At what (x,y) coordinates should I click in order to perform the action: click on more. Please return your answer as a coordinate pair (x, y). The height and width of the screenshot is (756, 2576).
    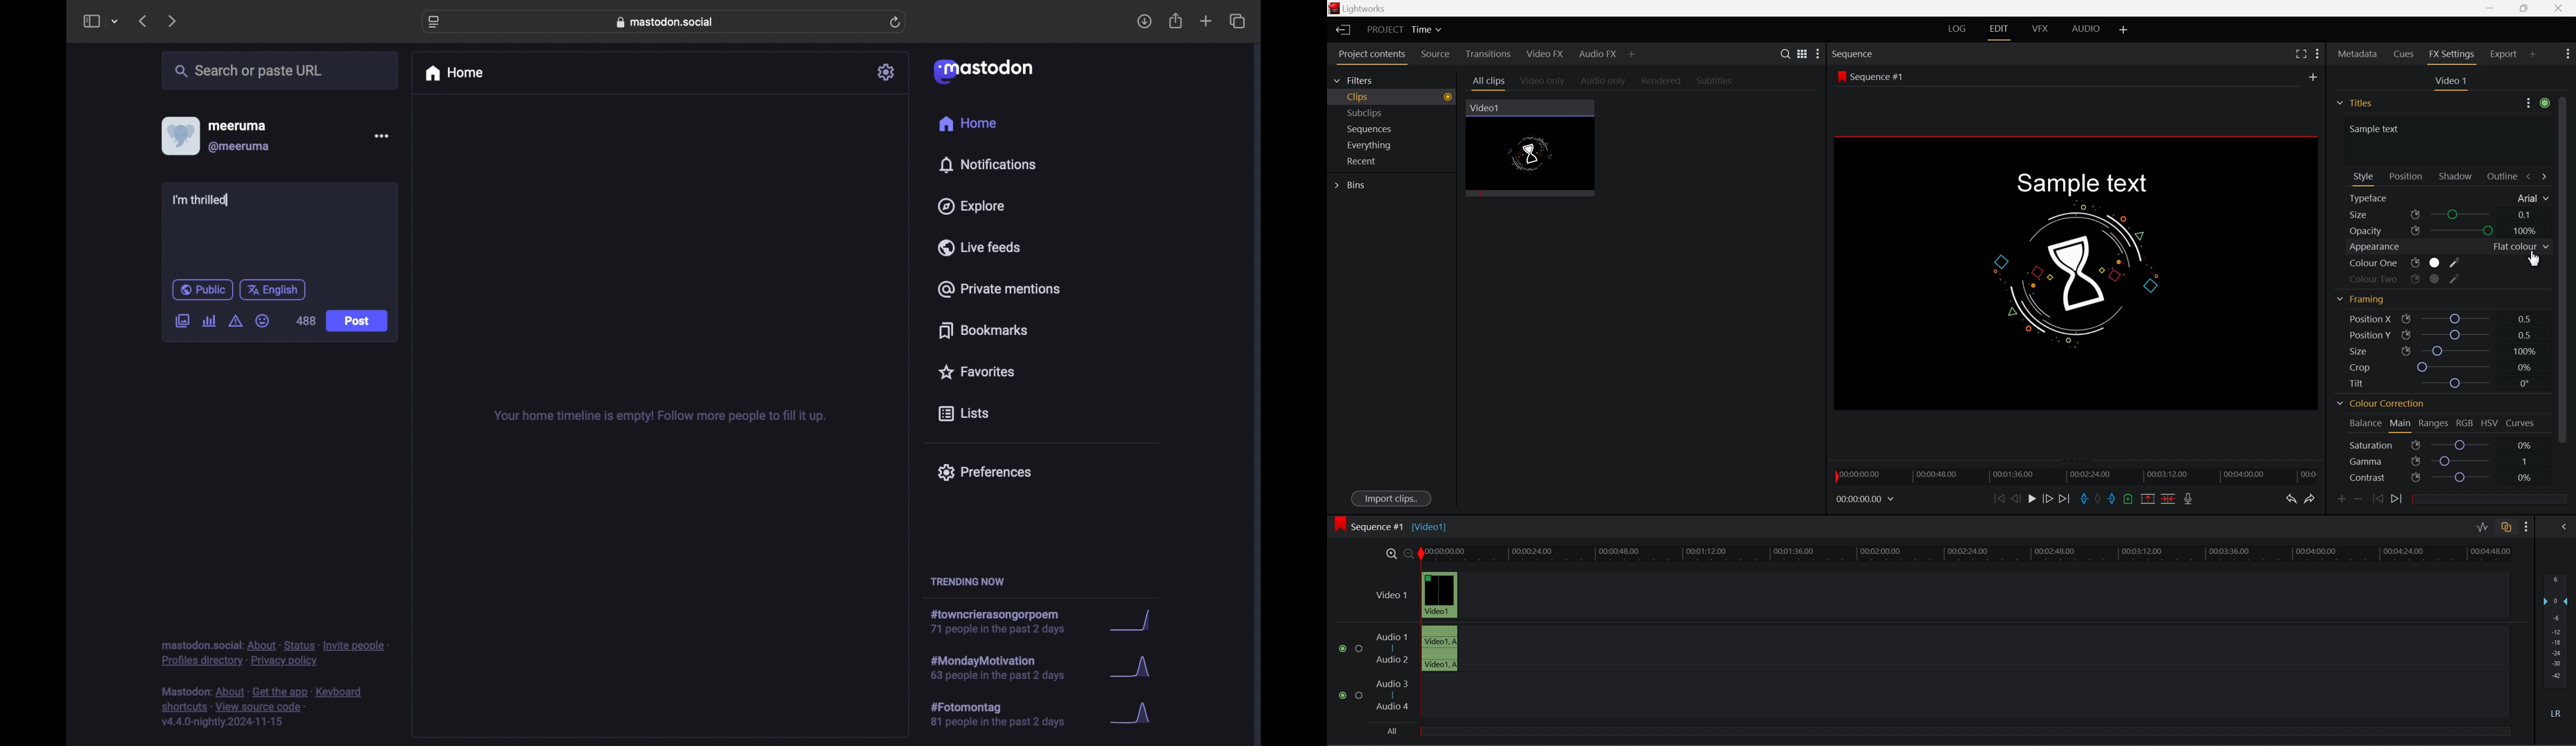
    Looking at the image, I should click on (2537, 105).